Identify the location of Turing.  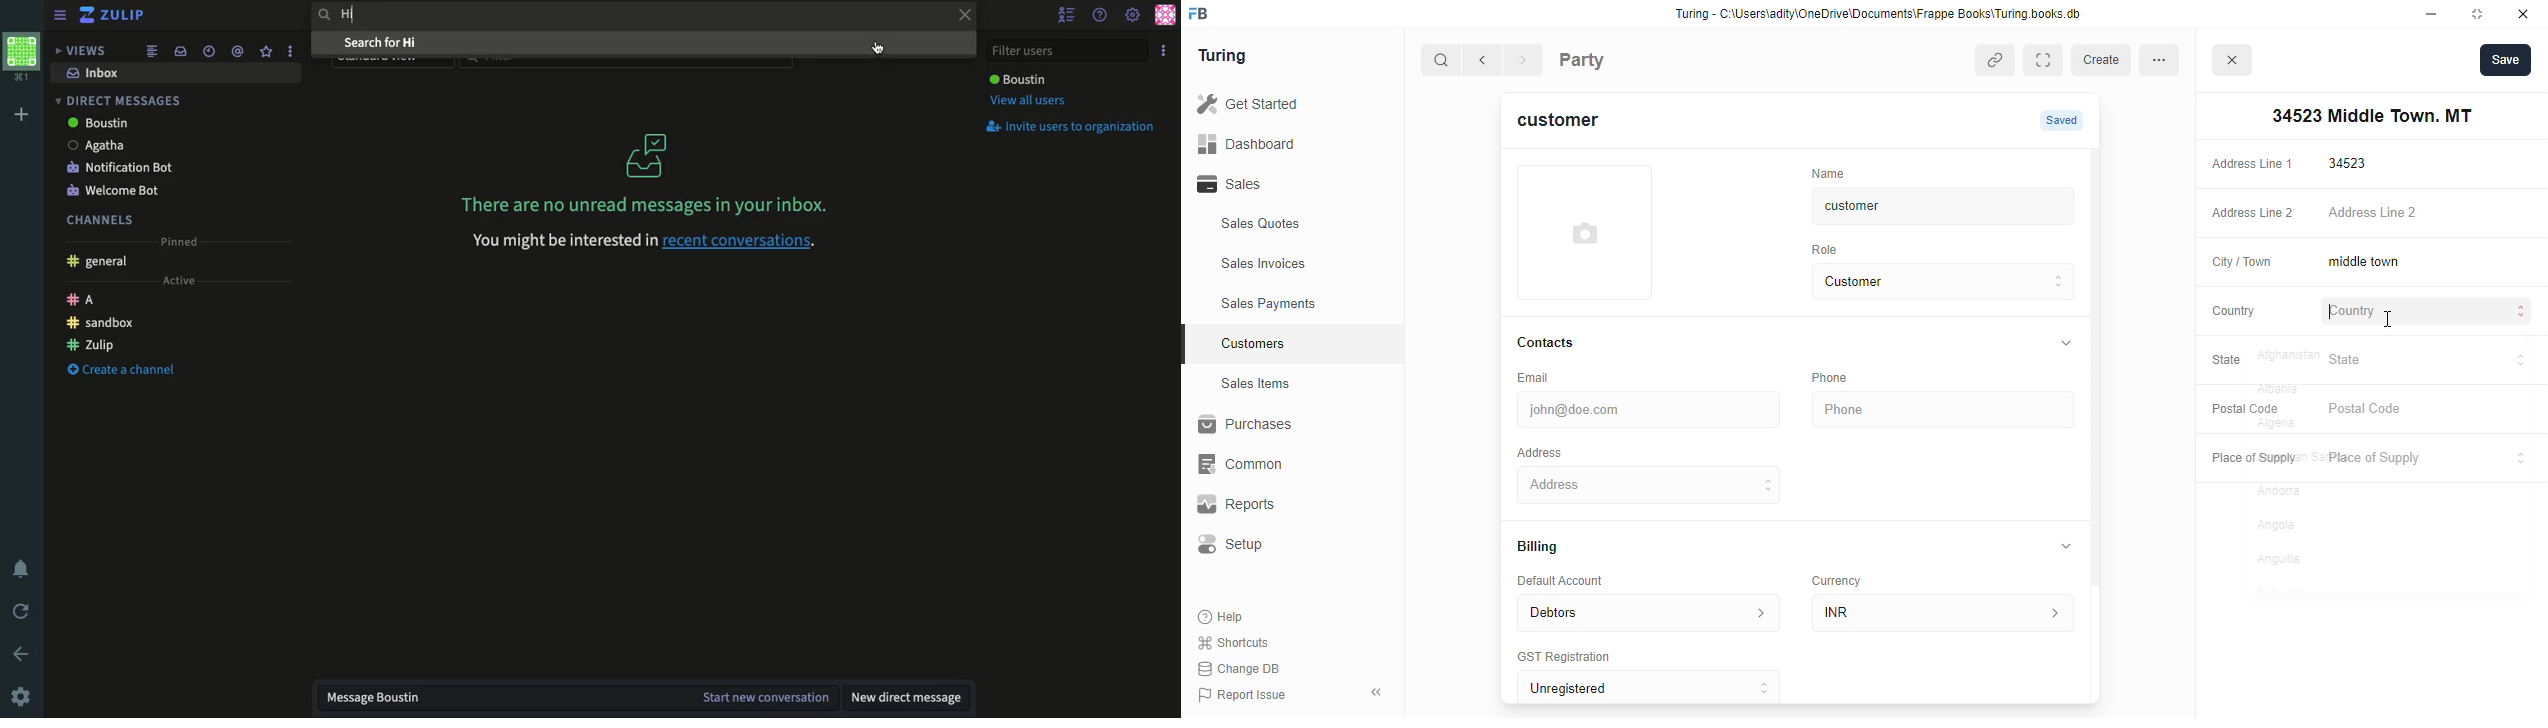
(1227, 57).